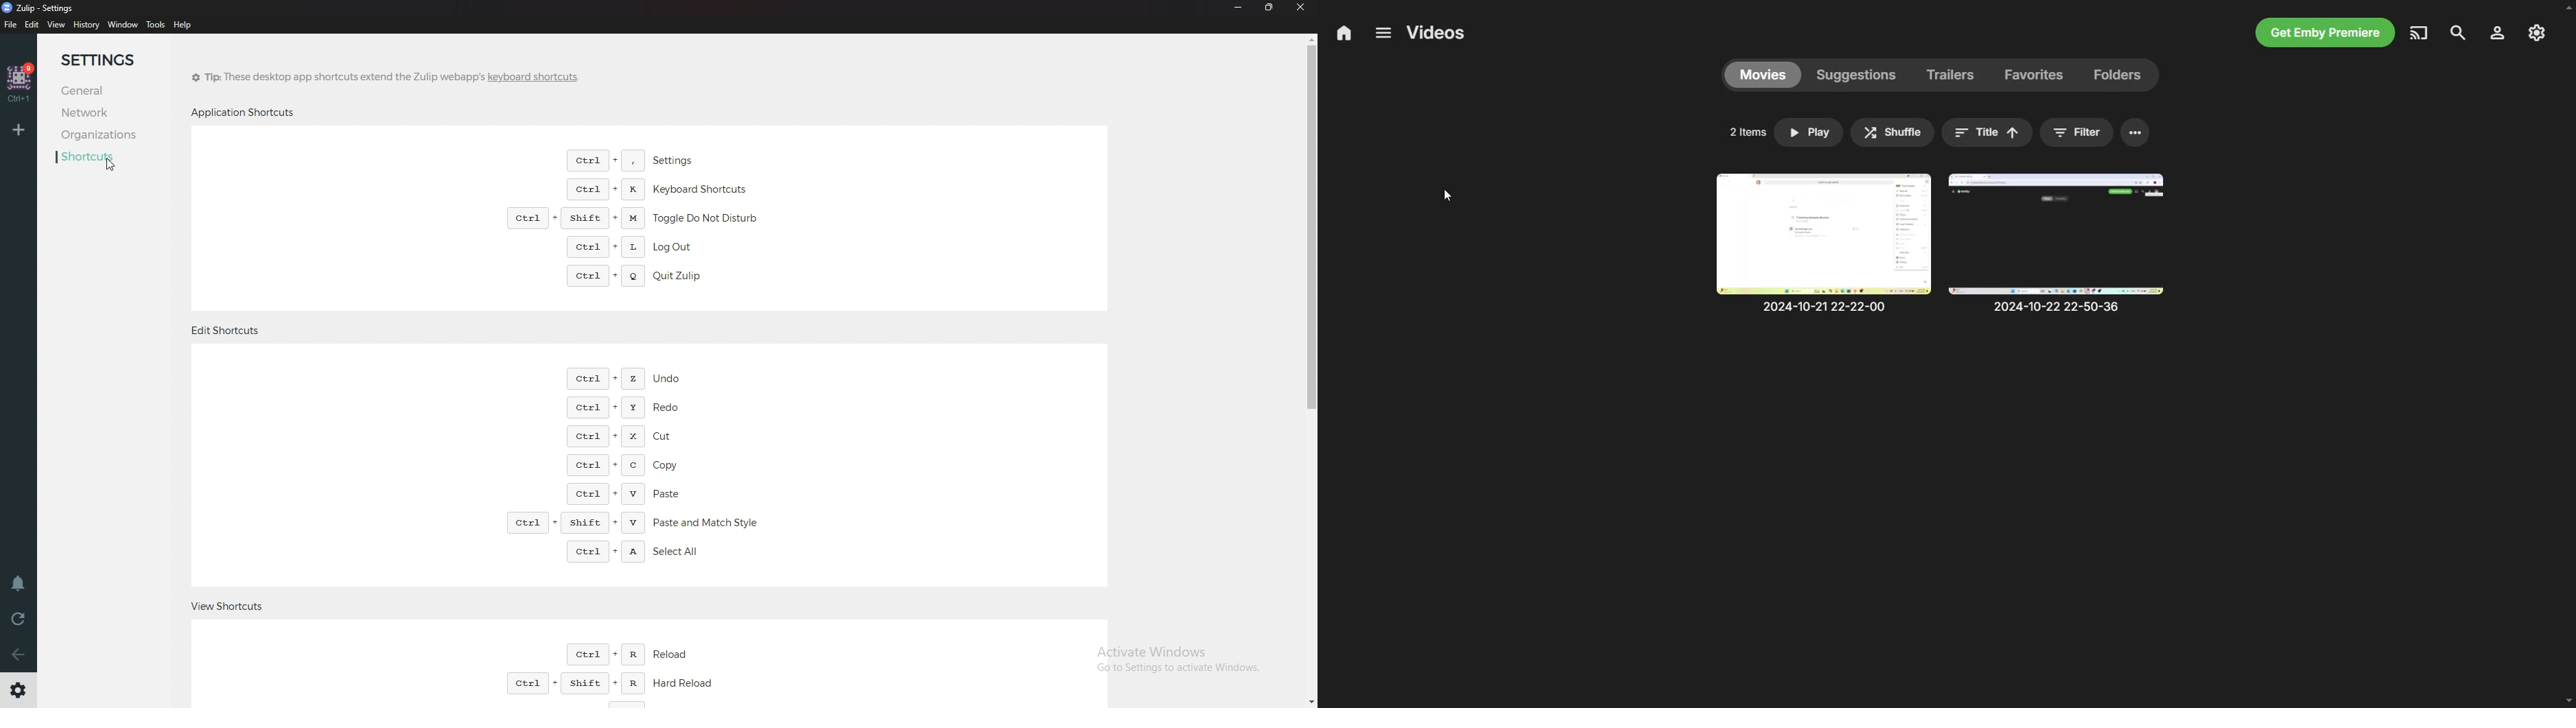 Image resolution: width=2576 pixels, height=728 pixels. Describe the element at coordinates (246, 113) in the screenshot. I see `Application shortcuts` at that location.